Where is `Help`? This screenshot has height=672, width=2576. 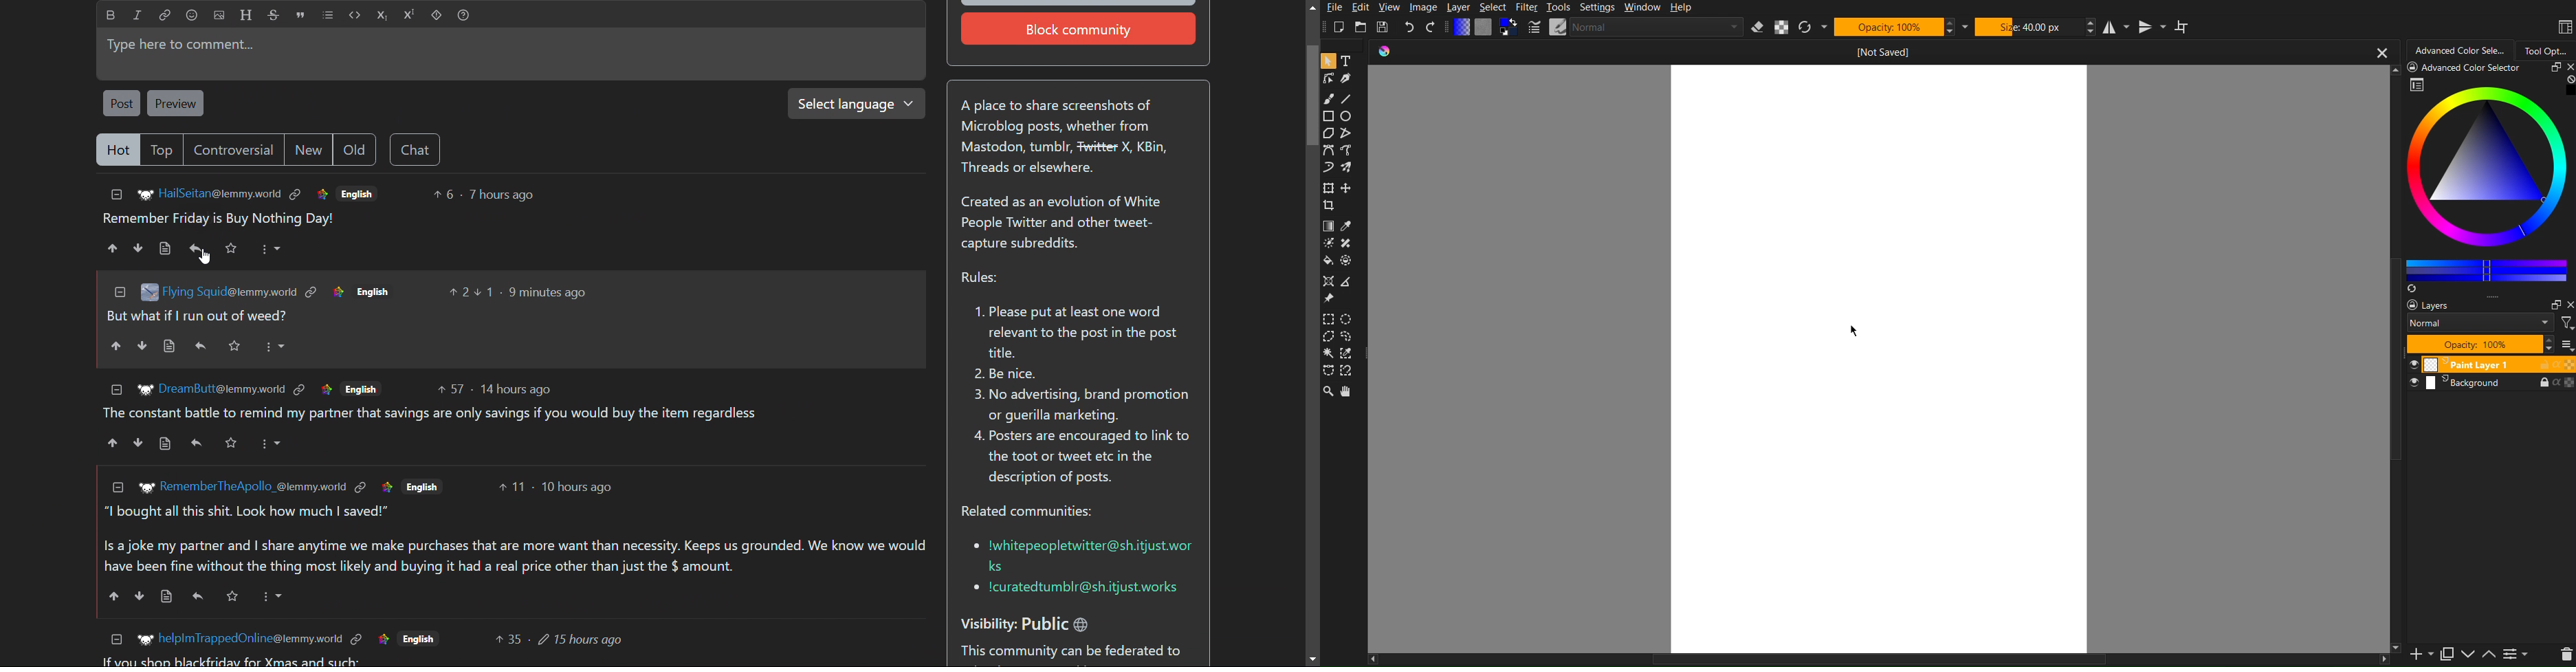 Help is located at coordinates (1680, 8).